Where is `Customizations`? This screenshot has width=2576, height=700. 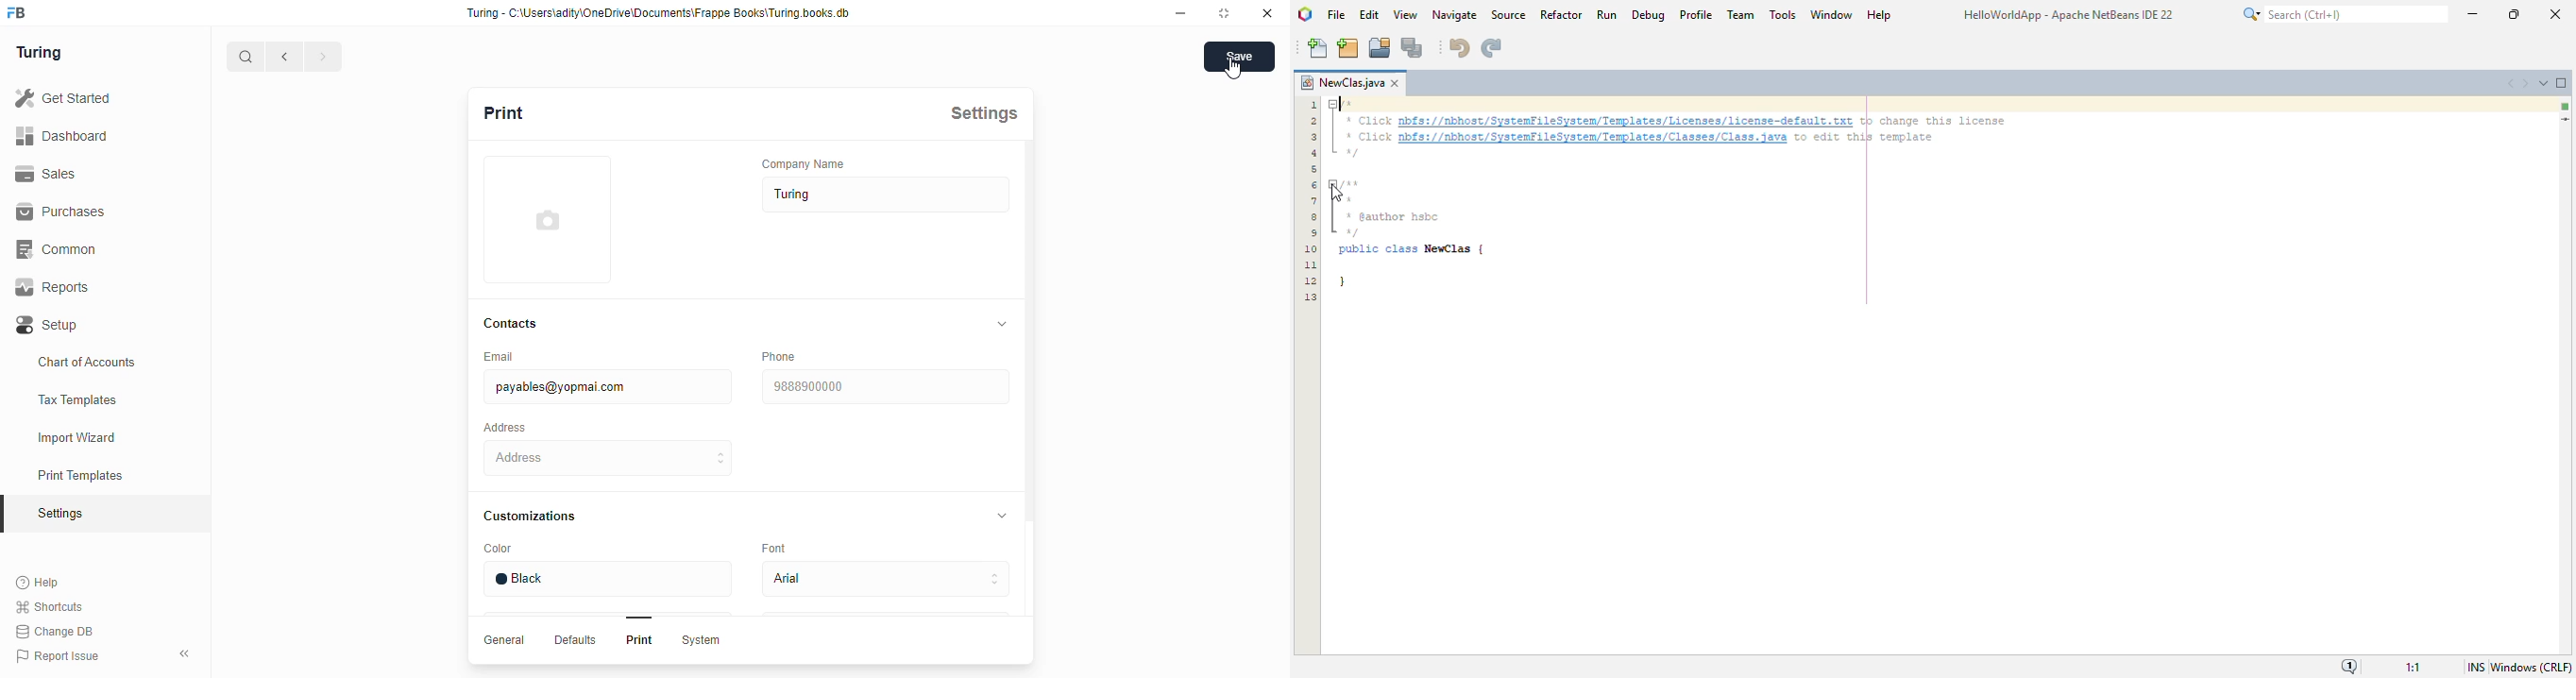
Customizations is located at coordinates (542, 517).